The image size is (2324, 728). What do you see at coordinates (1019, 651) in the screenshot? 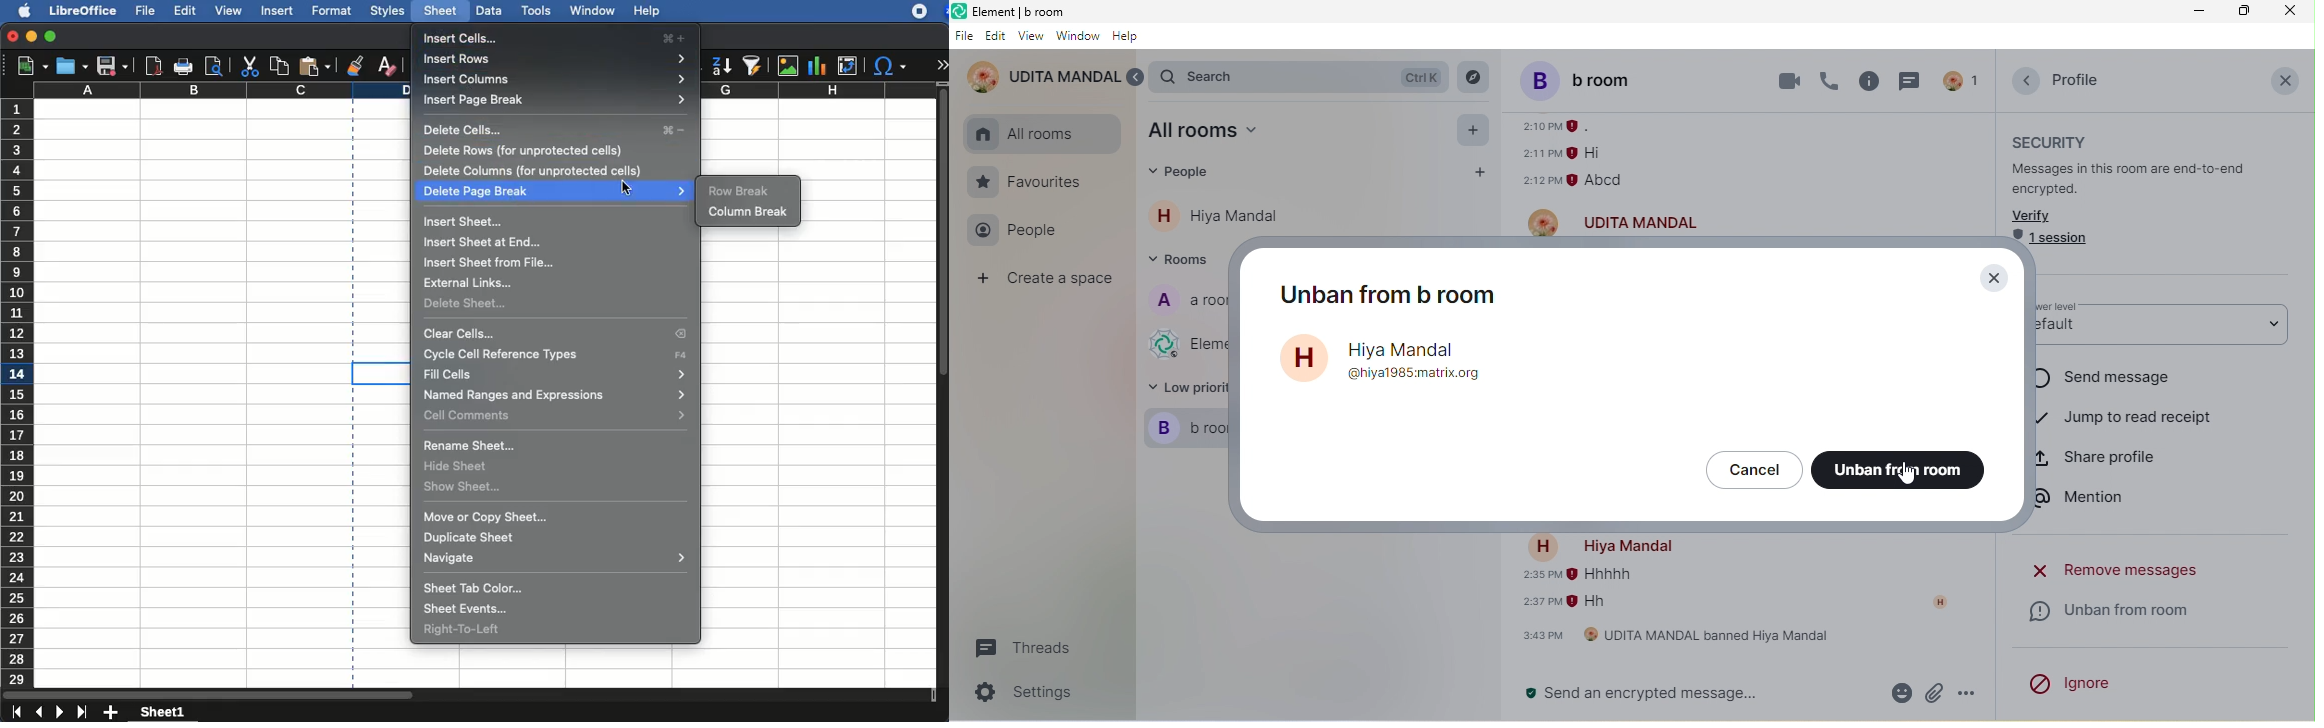
I see `threads` at bounding box center [1019, 651].